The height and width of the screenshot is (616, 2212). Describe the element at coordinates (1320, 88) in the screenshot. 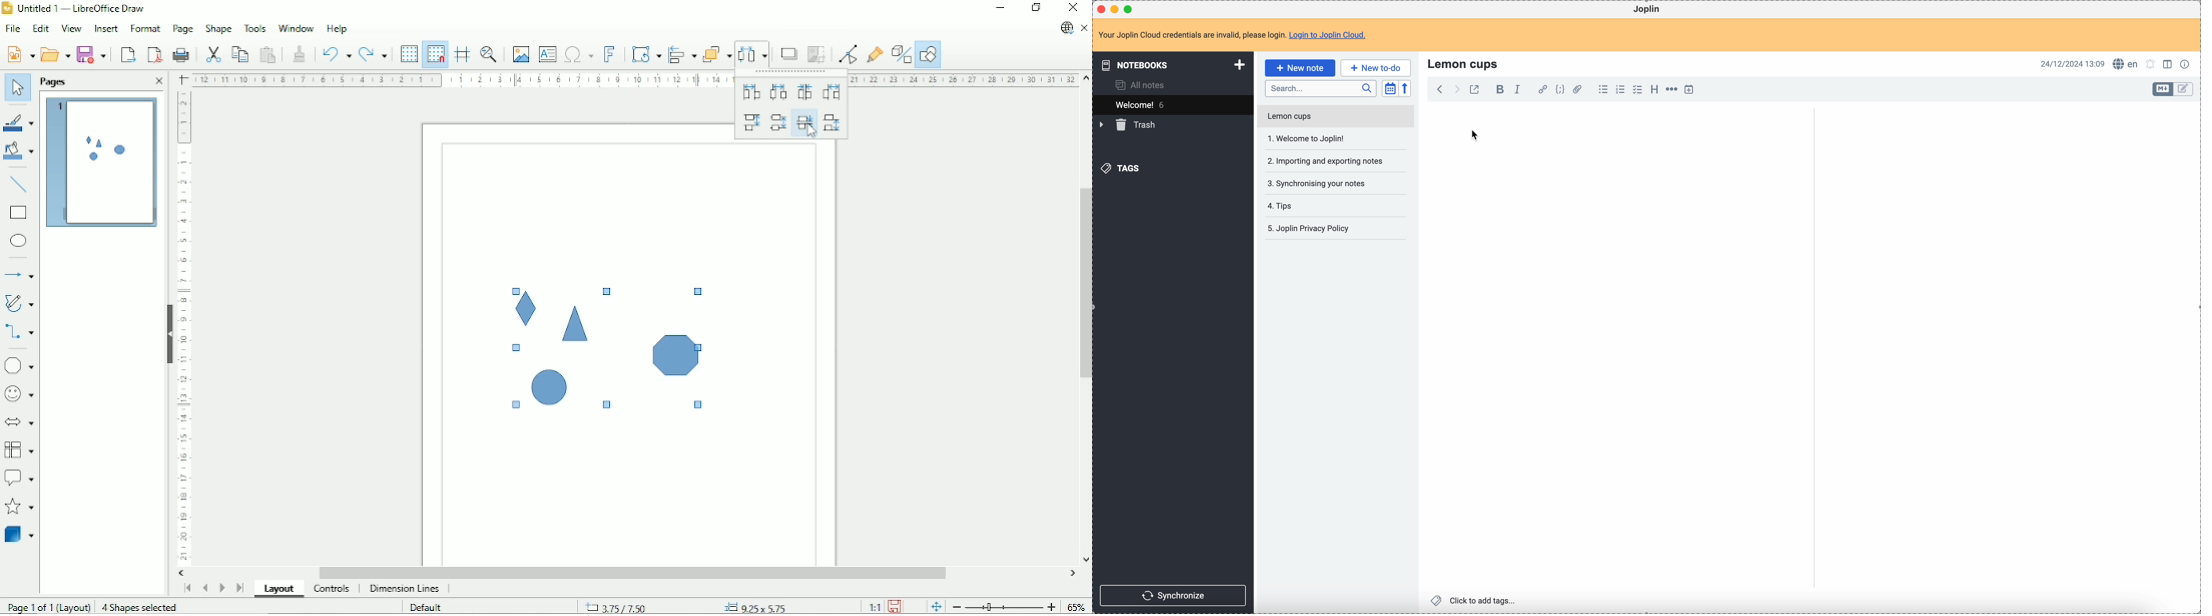

I see `search bar` at that location.